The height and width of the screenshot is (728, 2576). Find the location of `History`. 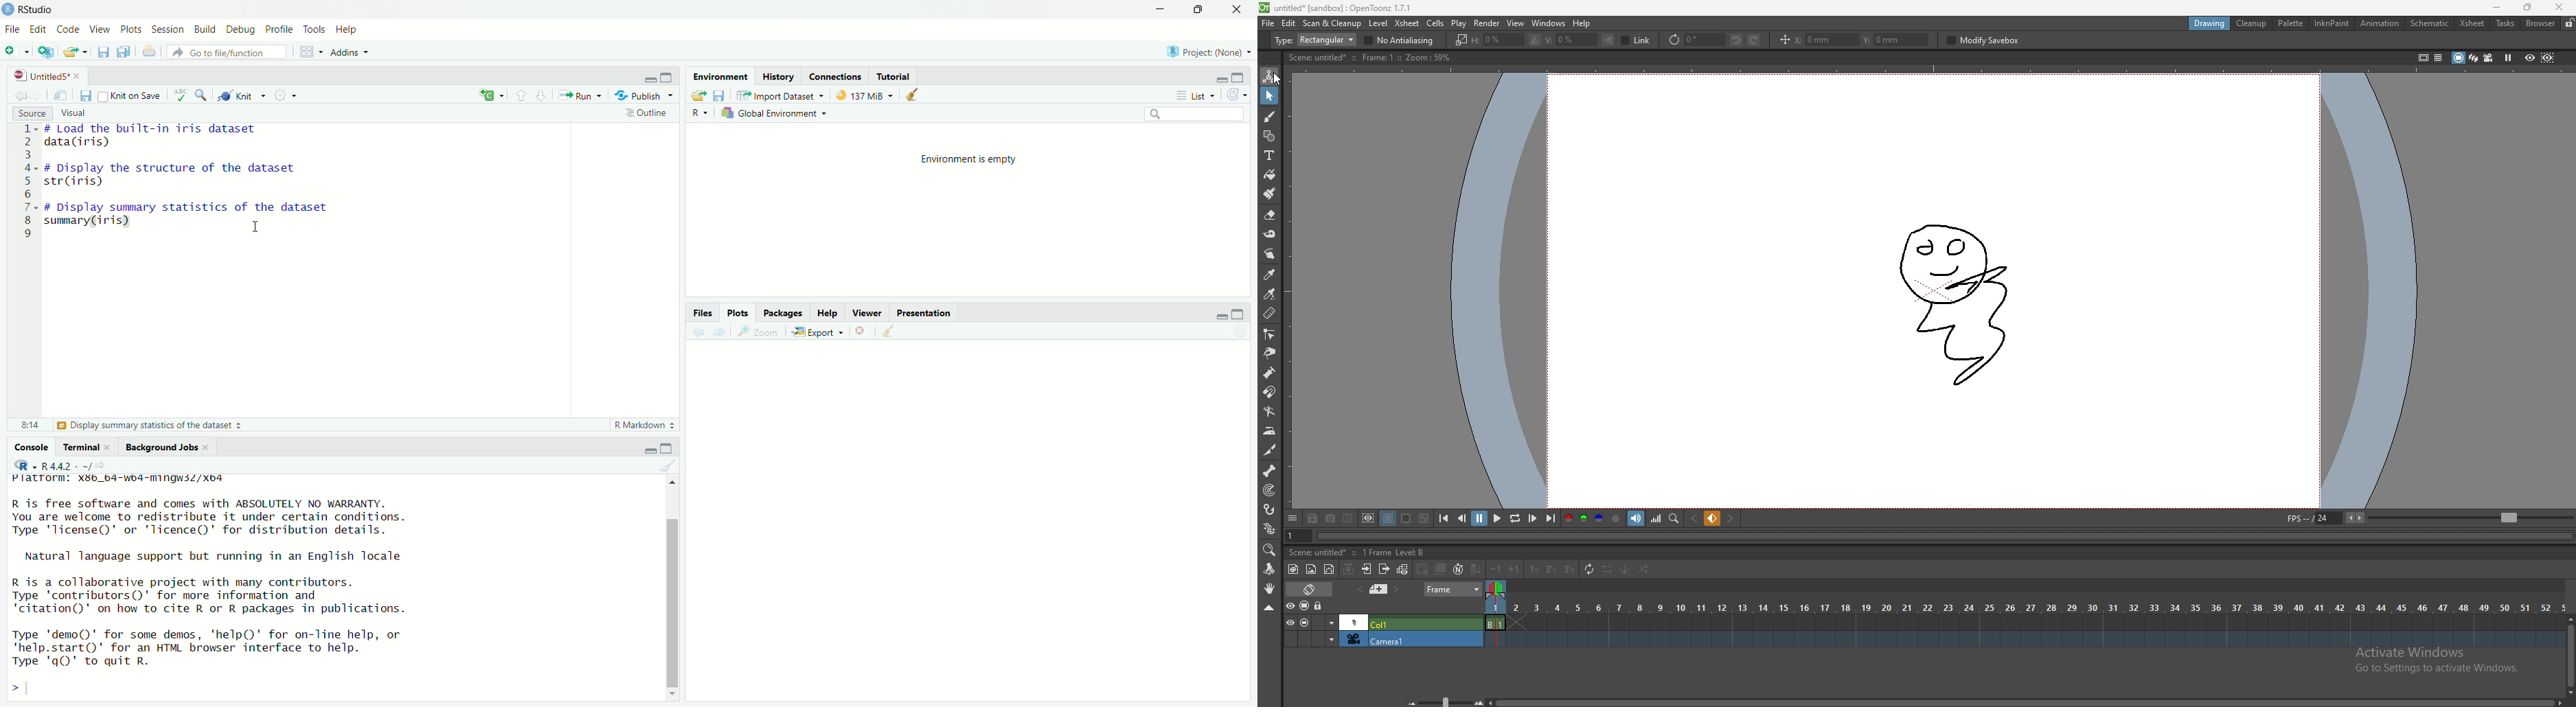

History is located at coordinates (777, 77).